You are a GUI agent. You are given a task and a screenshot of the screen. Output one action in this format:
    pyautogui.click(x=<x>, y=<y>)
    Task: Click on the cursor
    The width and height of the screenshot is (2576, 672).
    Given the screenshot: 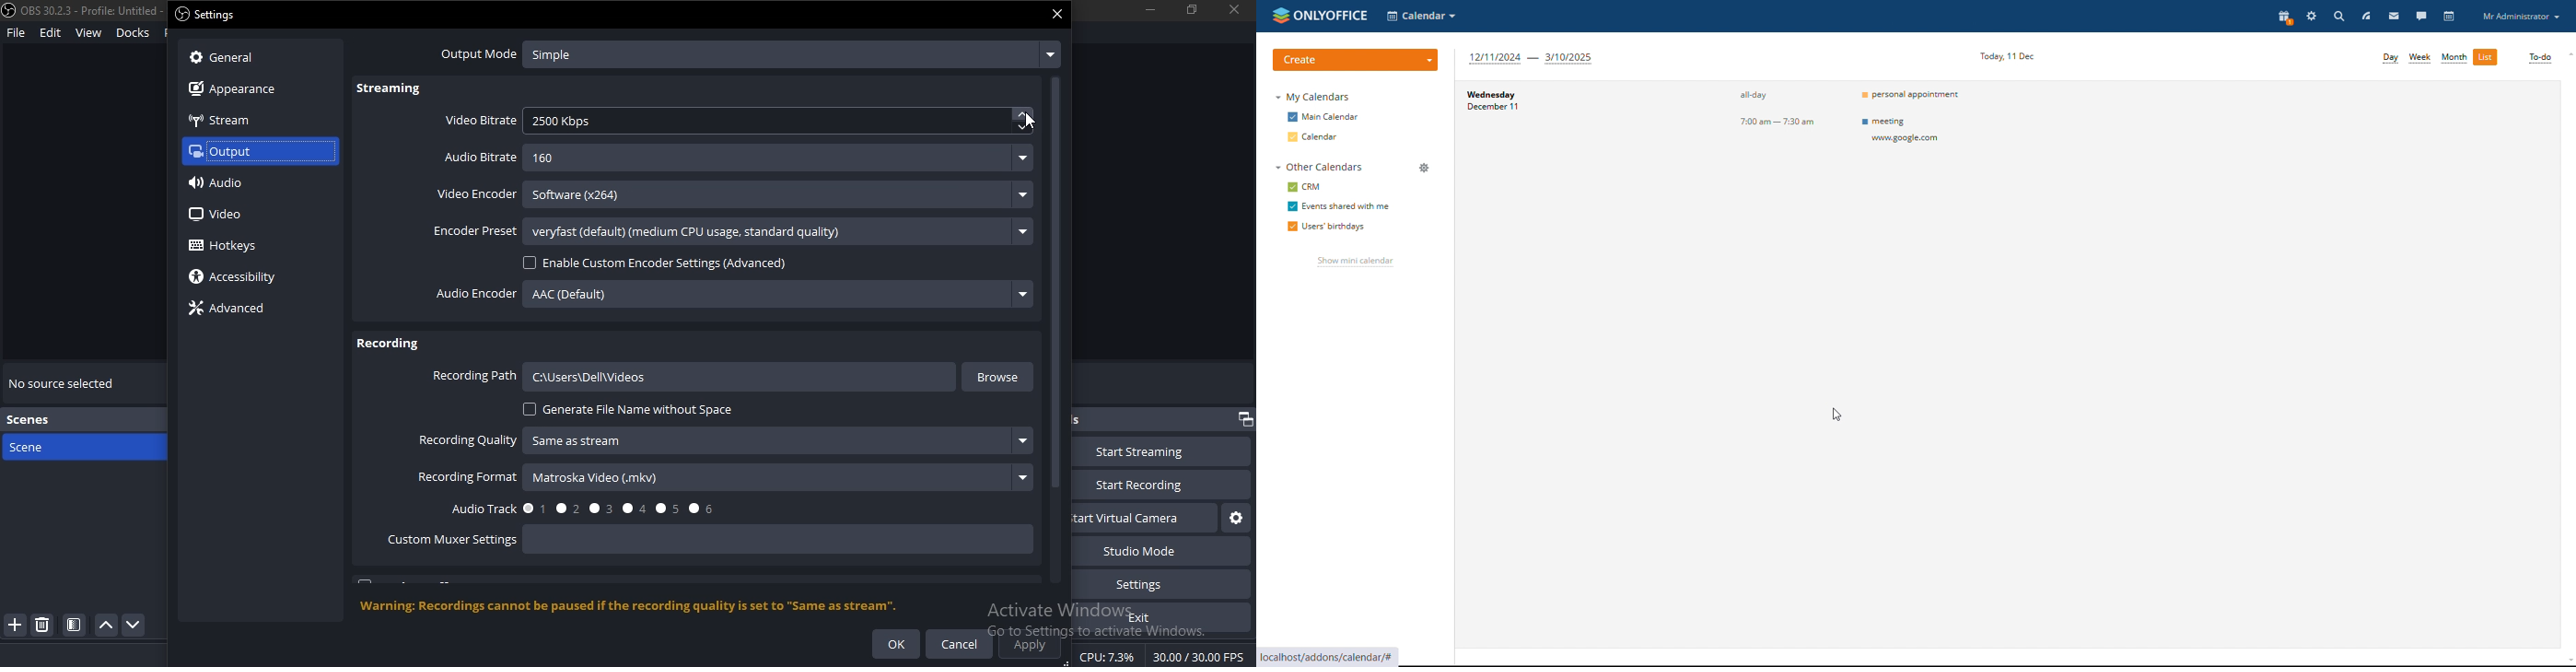 What is the action you would take?
    pyautogui.click(x=1035, y=122)
    